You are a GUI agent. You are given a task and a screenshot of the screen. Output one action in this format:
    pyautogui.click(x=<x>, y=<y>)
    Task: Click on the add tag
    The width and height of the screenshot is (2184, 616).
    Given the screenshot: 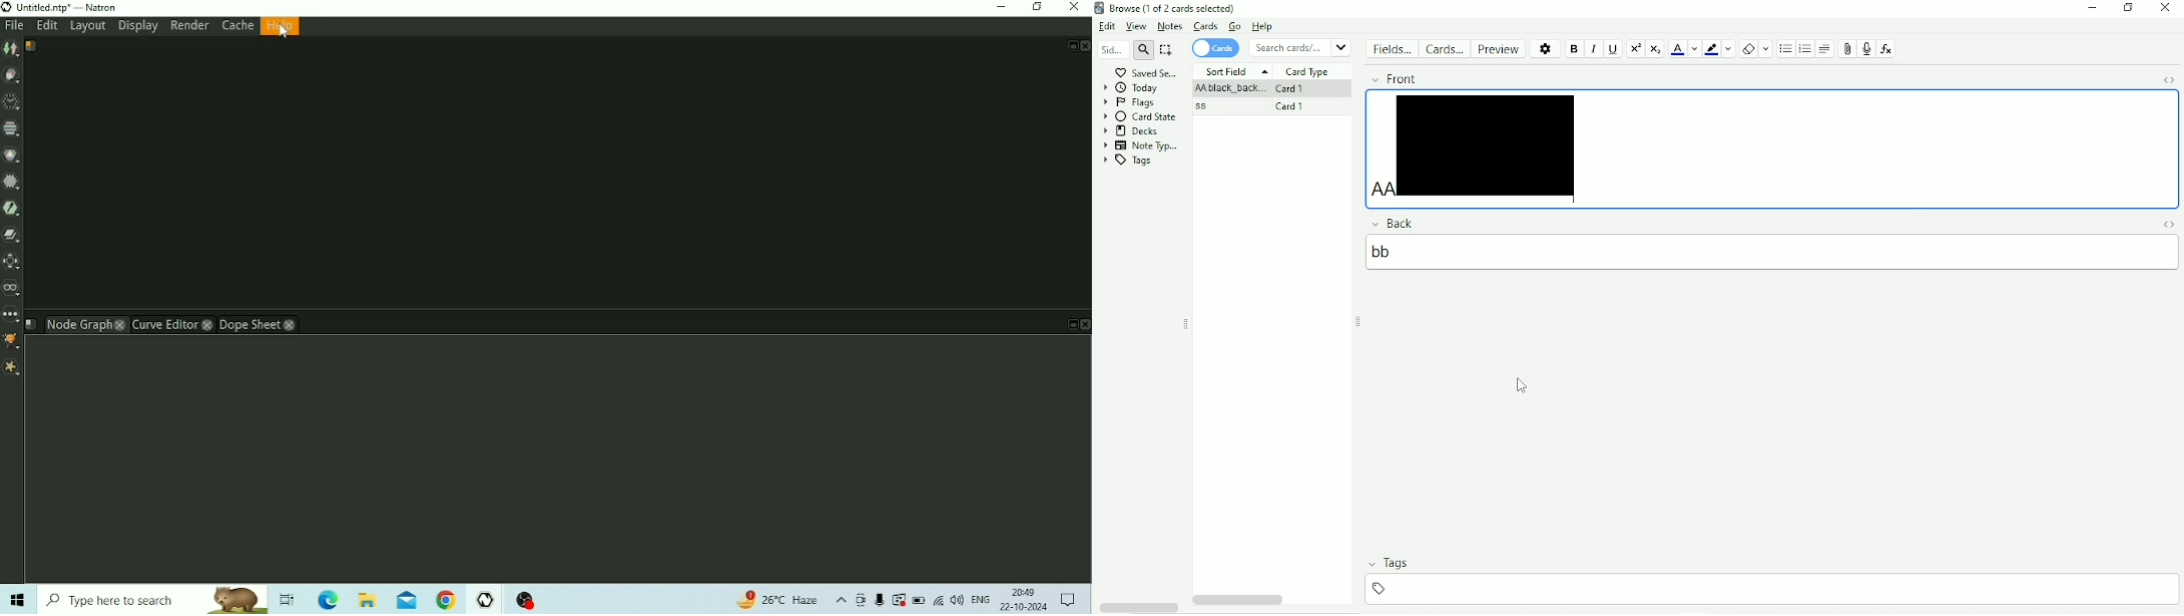 What is the action you would take?
    pyautogui.click(x=1772, y=588)
    